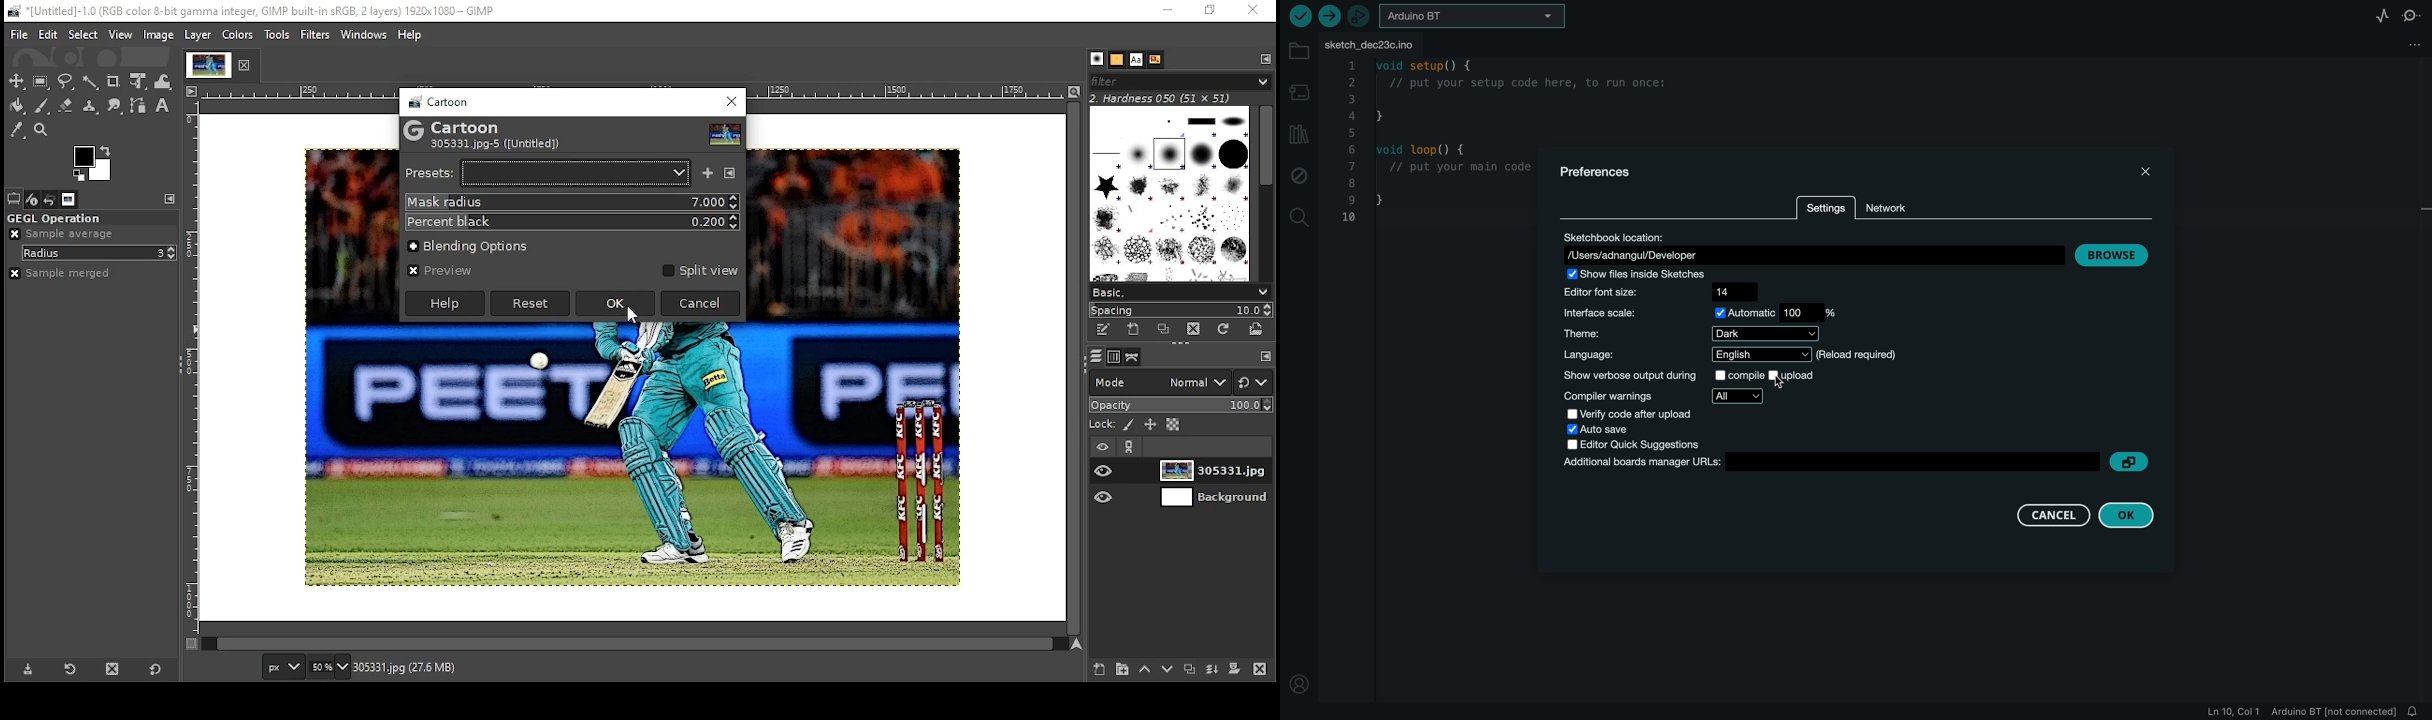 This screenshot has height=728, width=2436. Describe the element at coordinates (1172, 196) in the screenshot. I see `brushes` at that location.